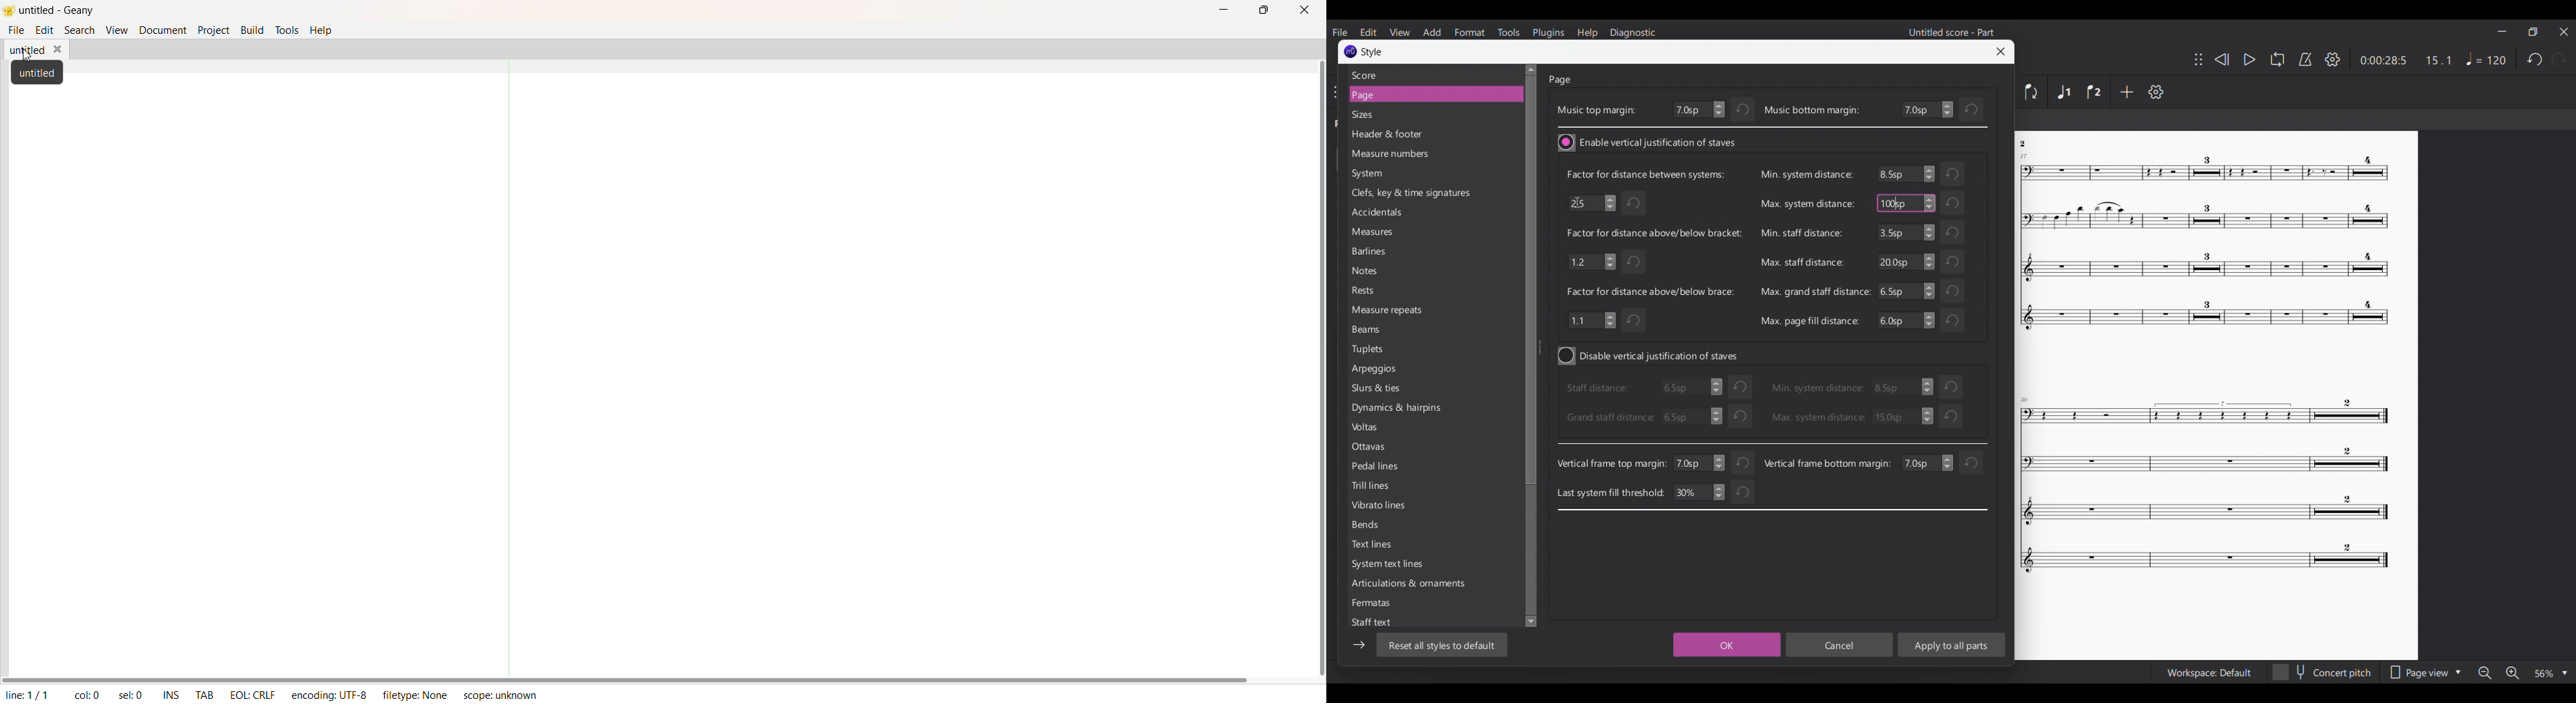 Image resolution: width=2576 pixels, height=728 pixels. What do you see at coordinates (1427, 95) in the screenshot?
I see `Page` at bounding box center [1427, 95].